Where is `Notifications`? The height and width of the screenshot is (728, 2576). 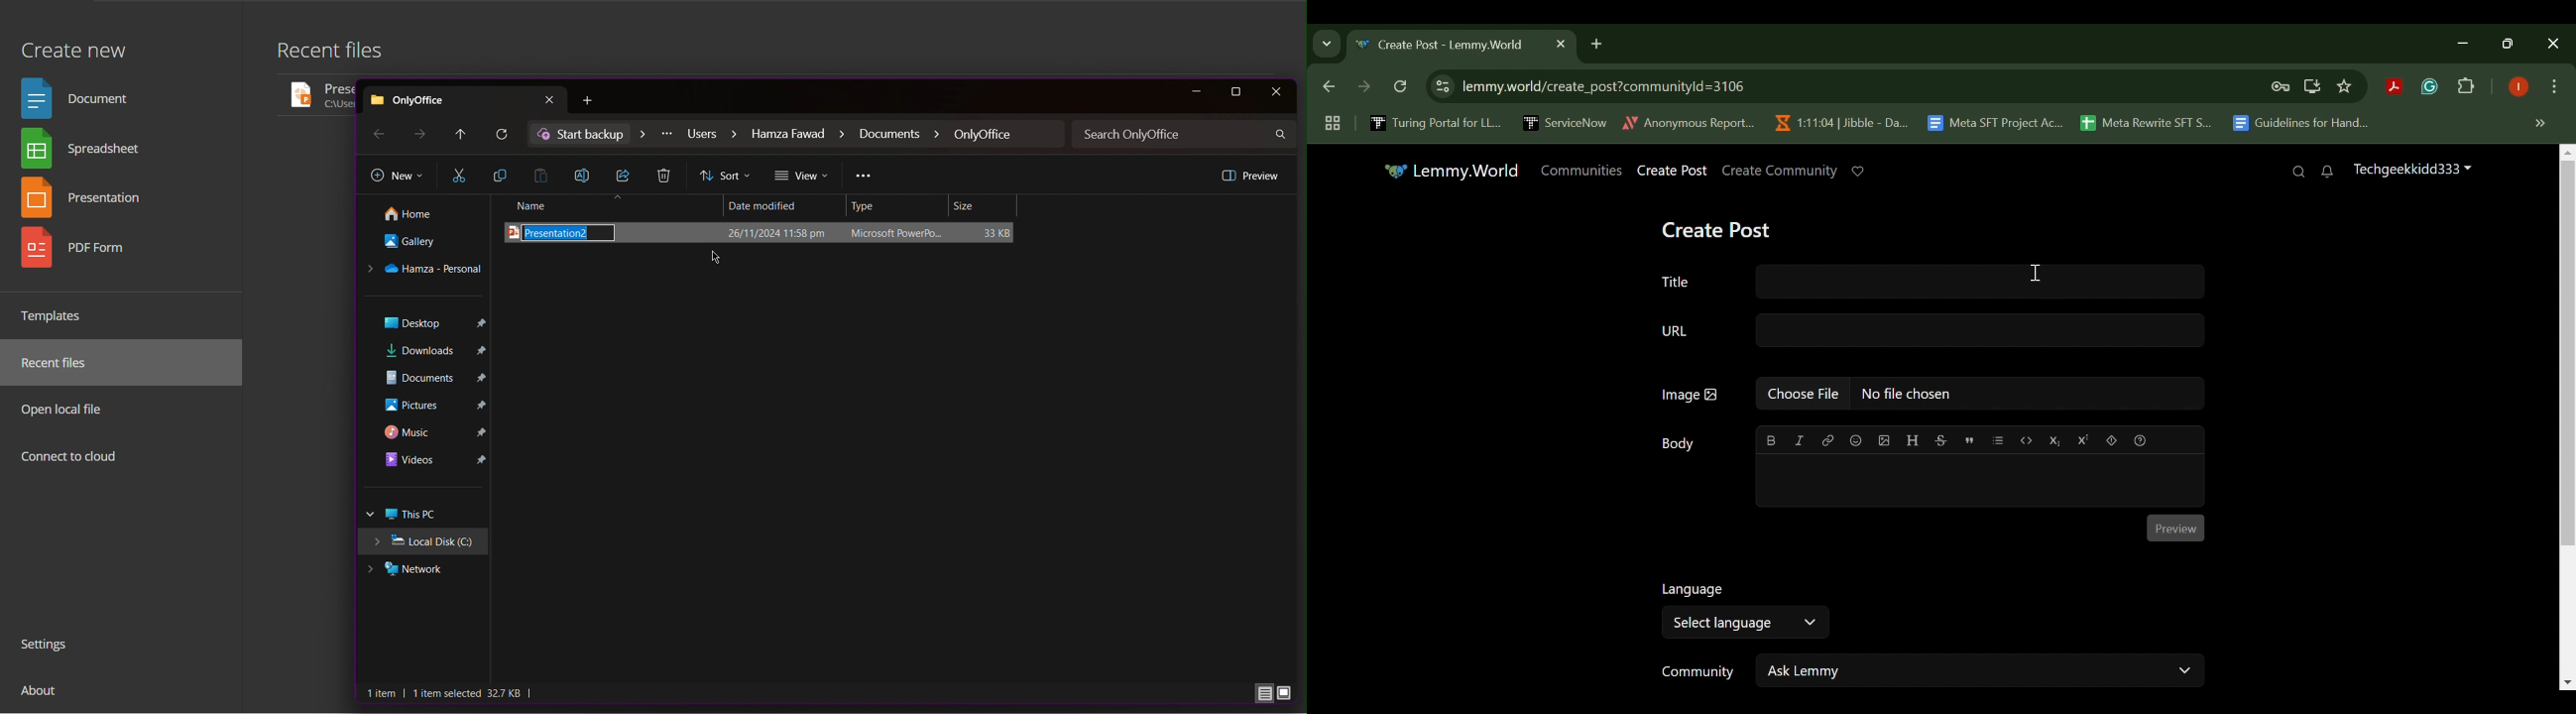 Notifications is located at coordinates (2328, 173).